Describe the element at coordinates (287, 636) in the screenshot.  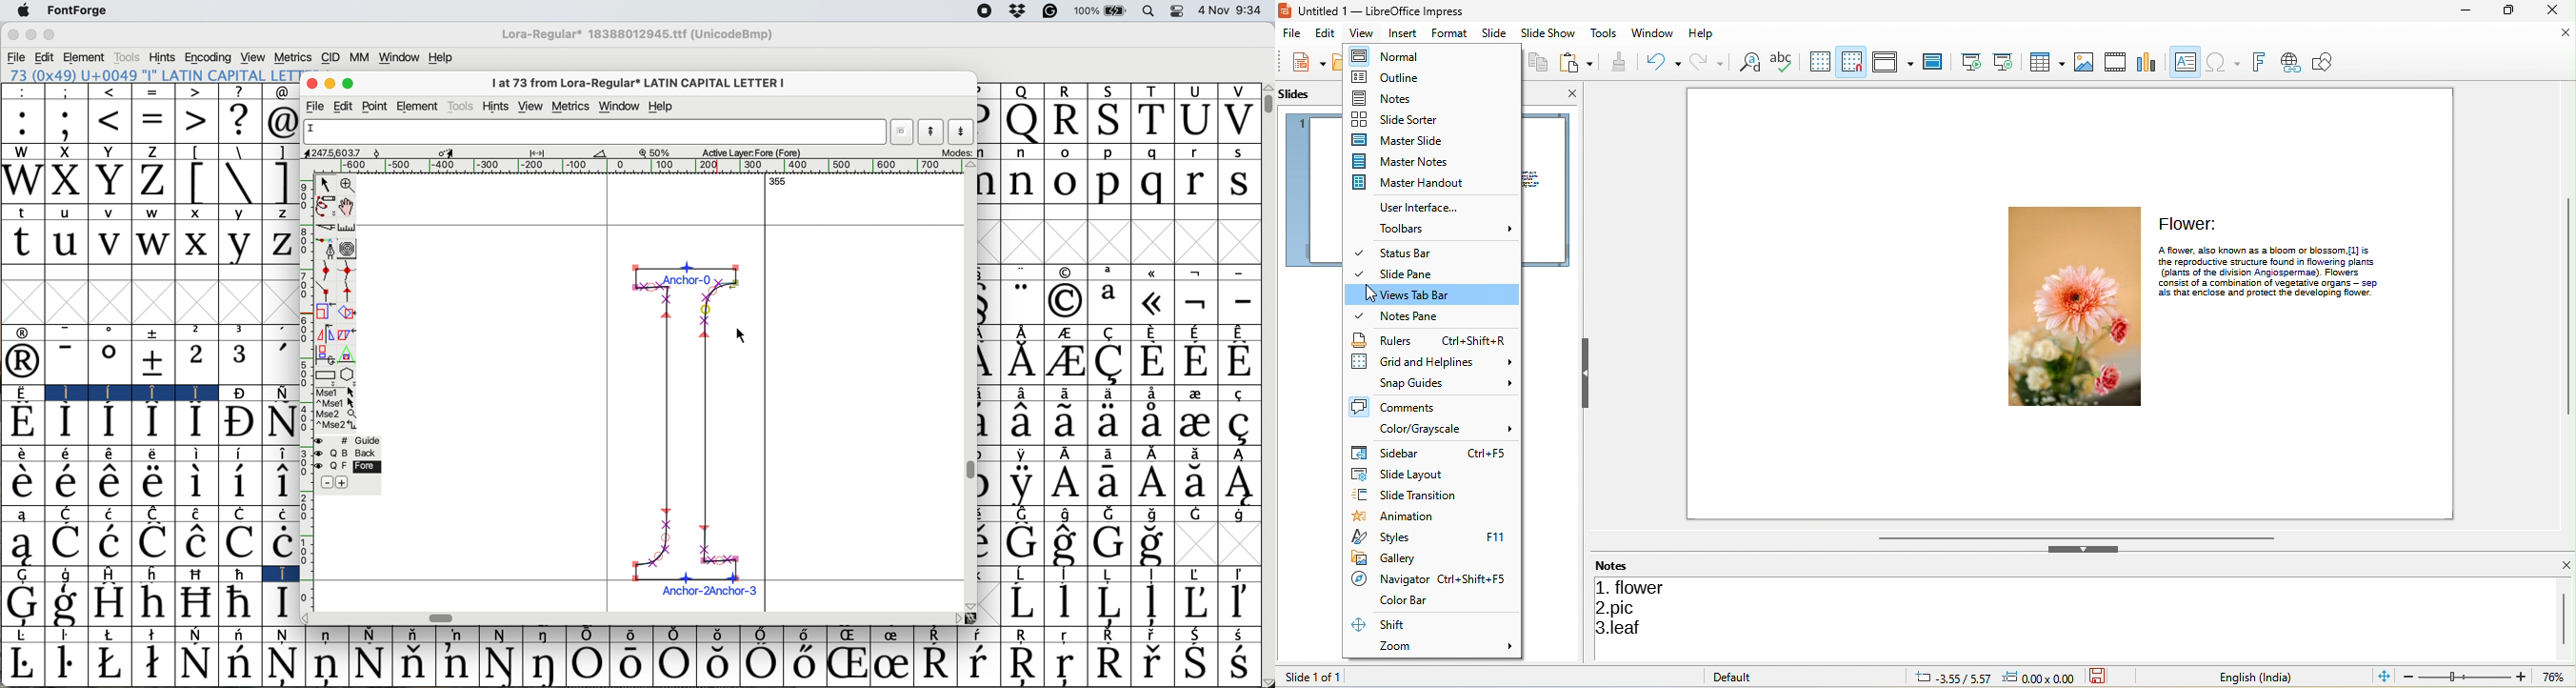
I see `Symbol` at that location.